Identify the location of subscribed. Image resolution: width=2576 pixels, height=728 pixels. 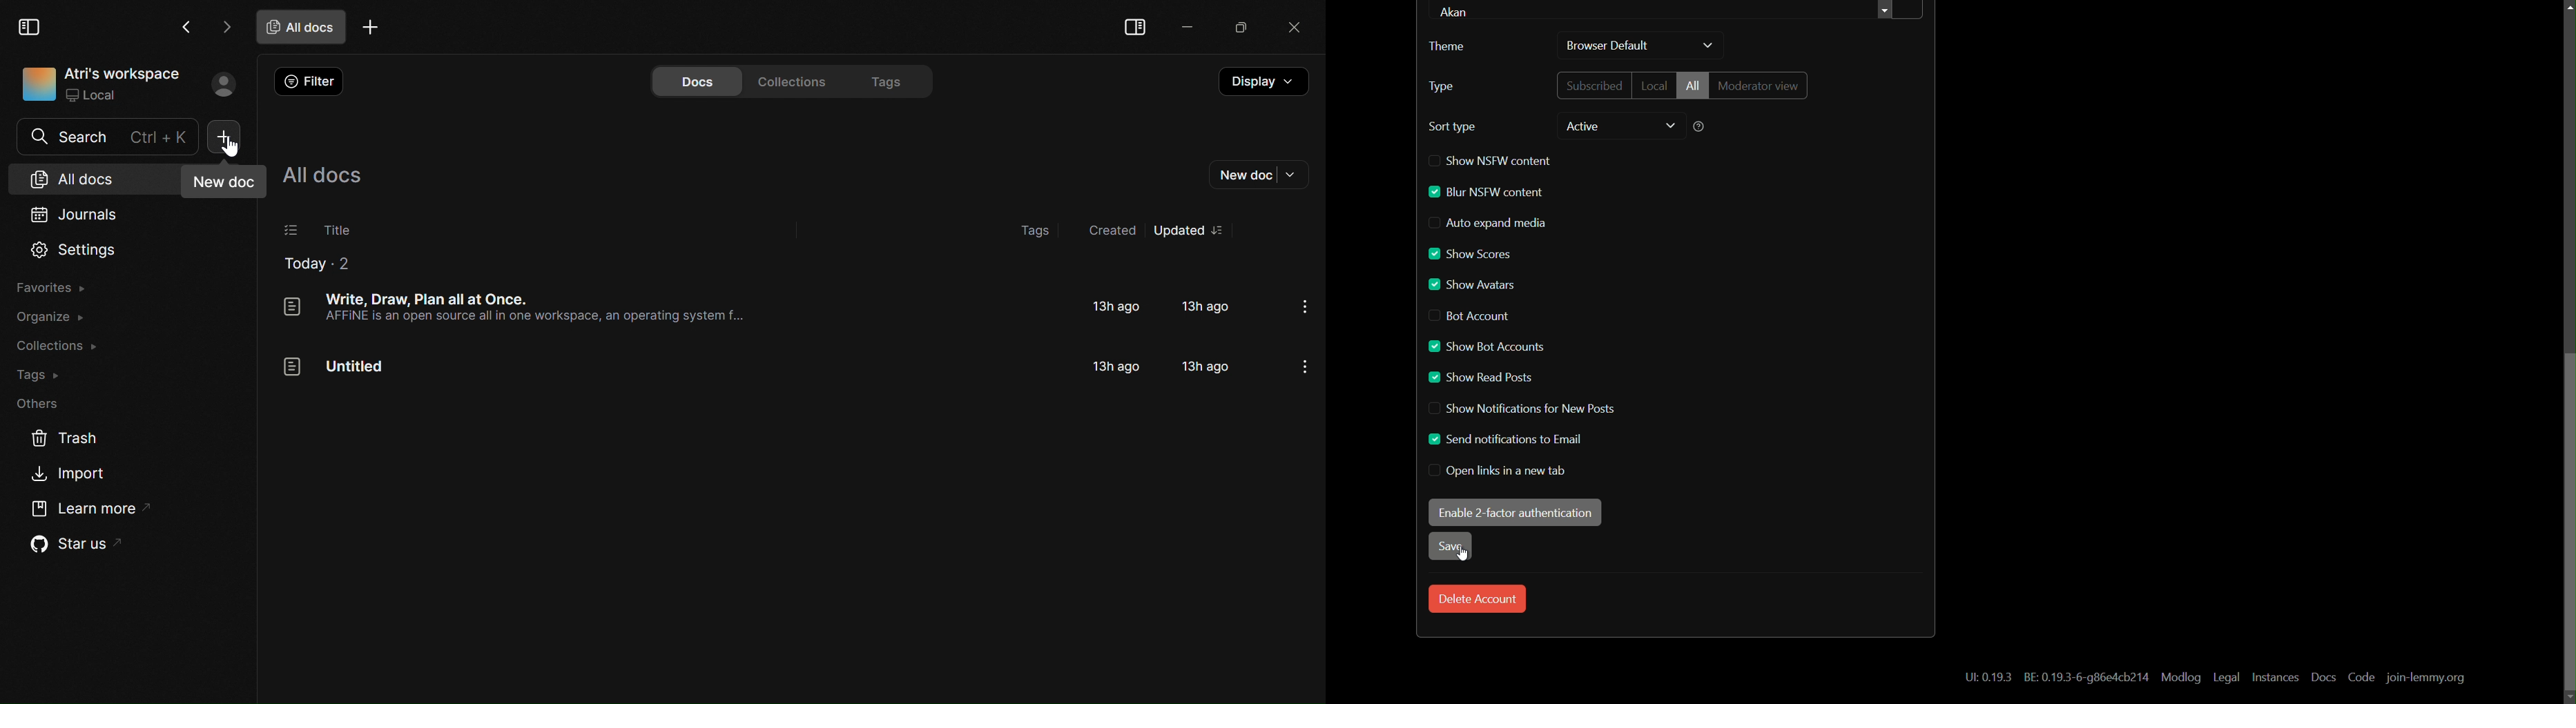
(1592, 85).